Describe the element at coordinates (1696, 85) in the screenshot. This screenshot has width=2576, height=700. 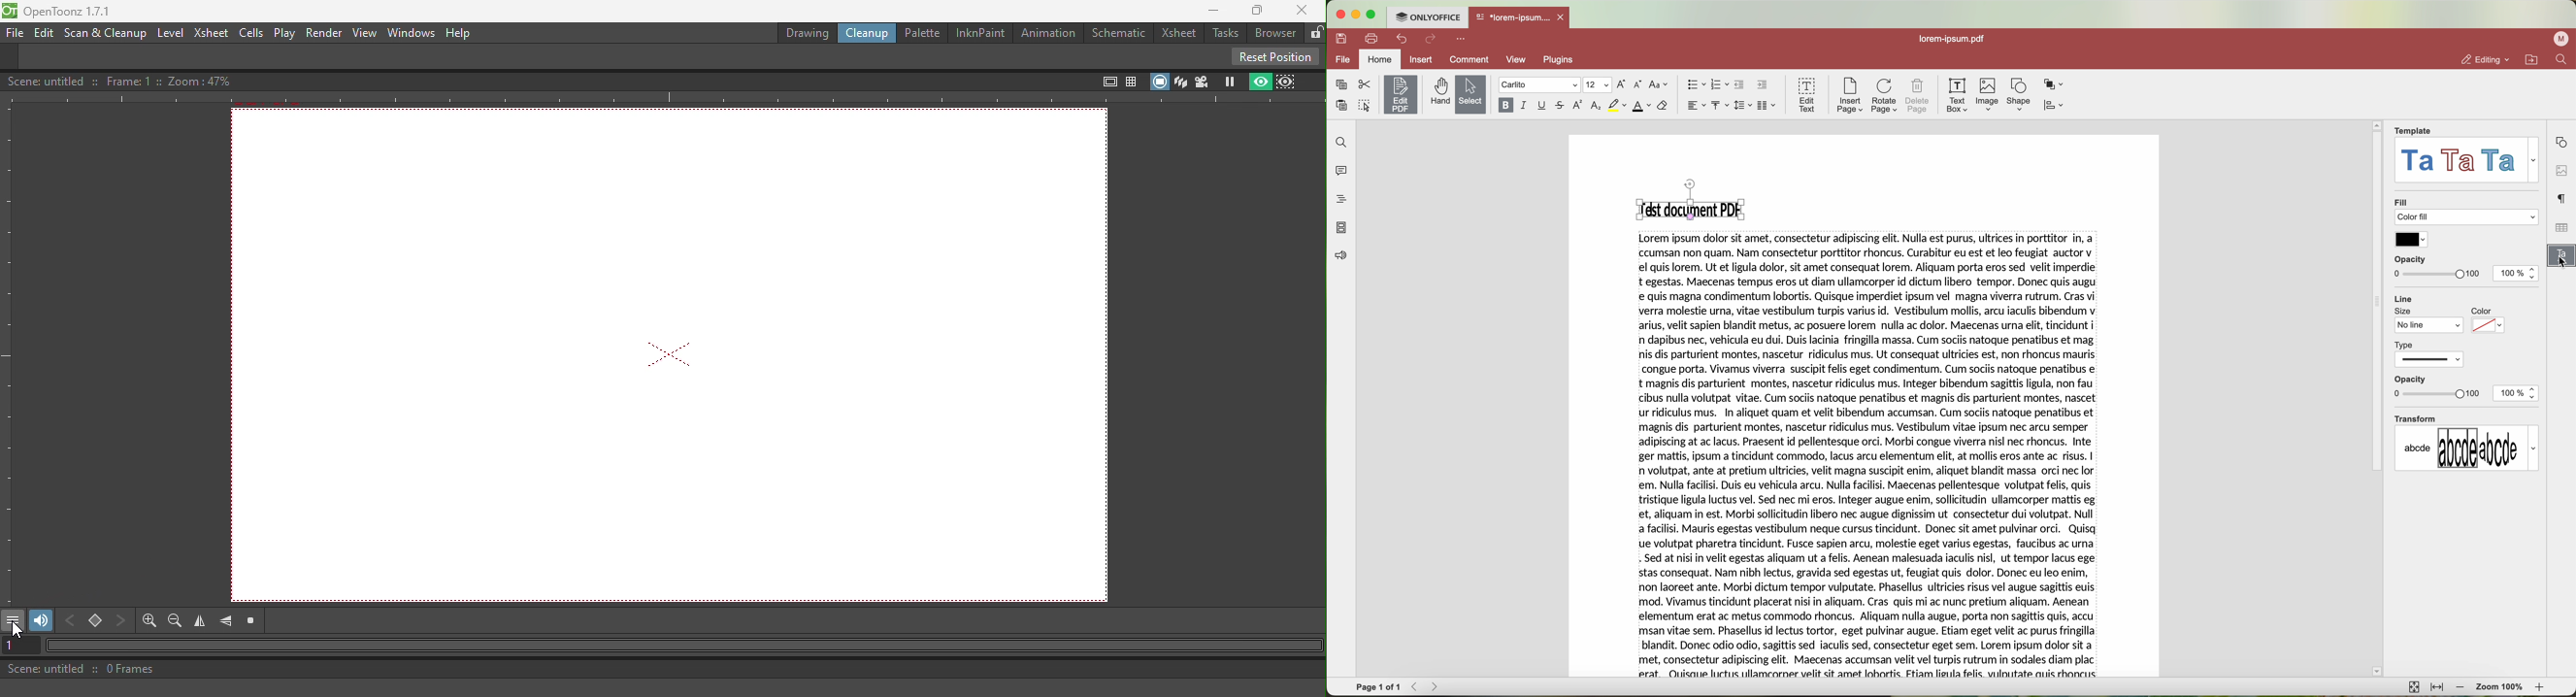
I see `bullets` at that location.